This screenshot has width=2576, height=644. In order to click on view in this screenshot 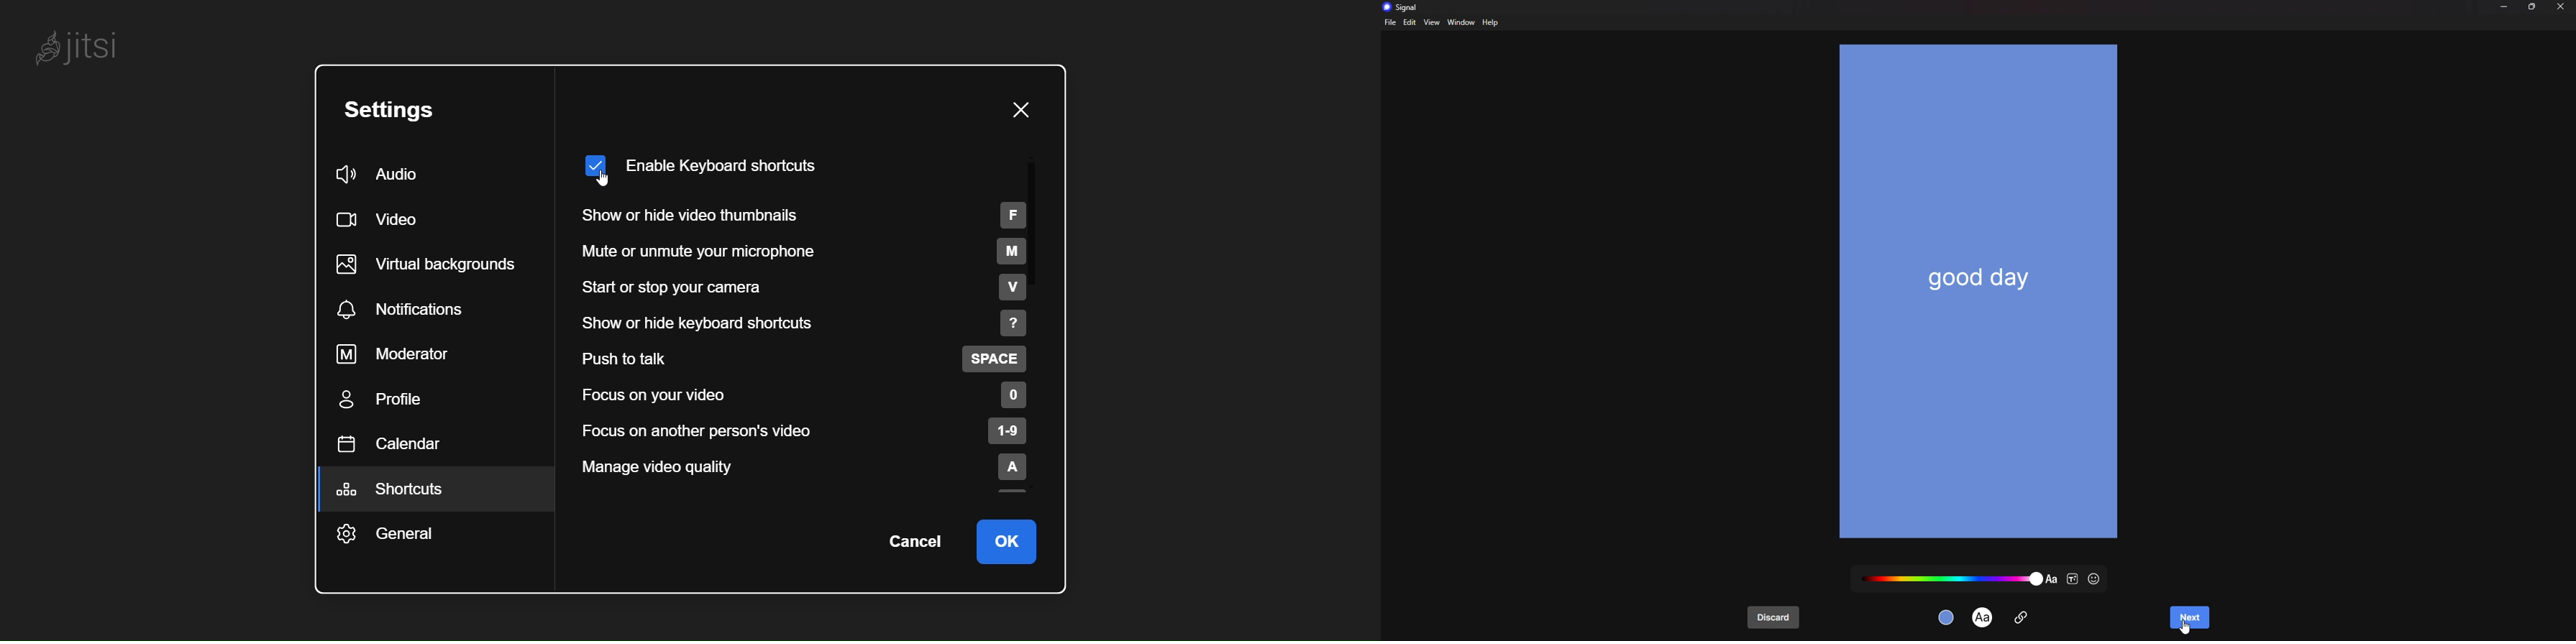, I will do `click(1431, 22)`.